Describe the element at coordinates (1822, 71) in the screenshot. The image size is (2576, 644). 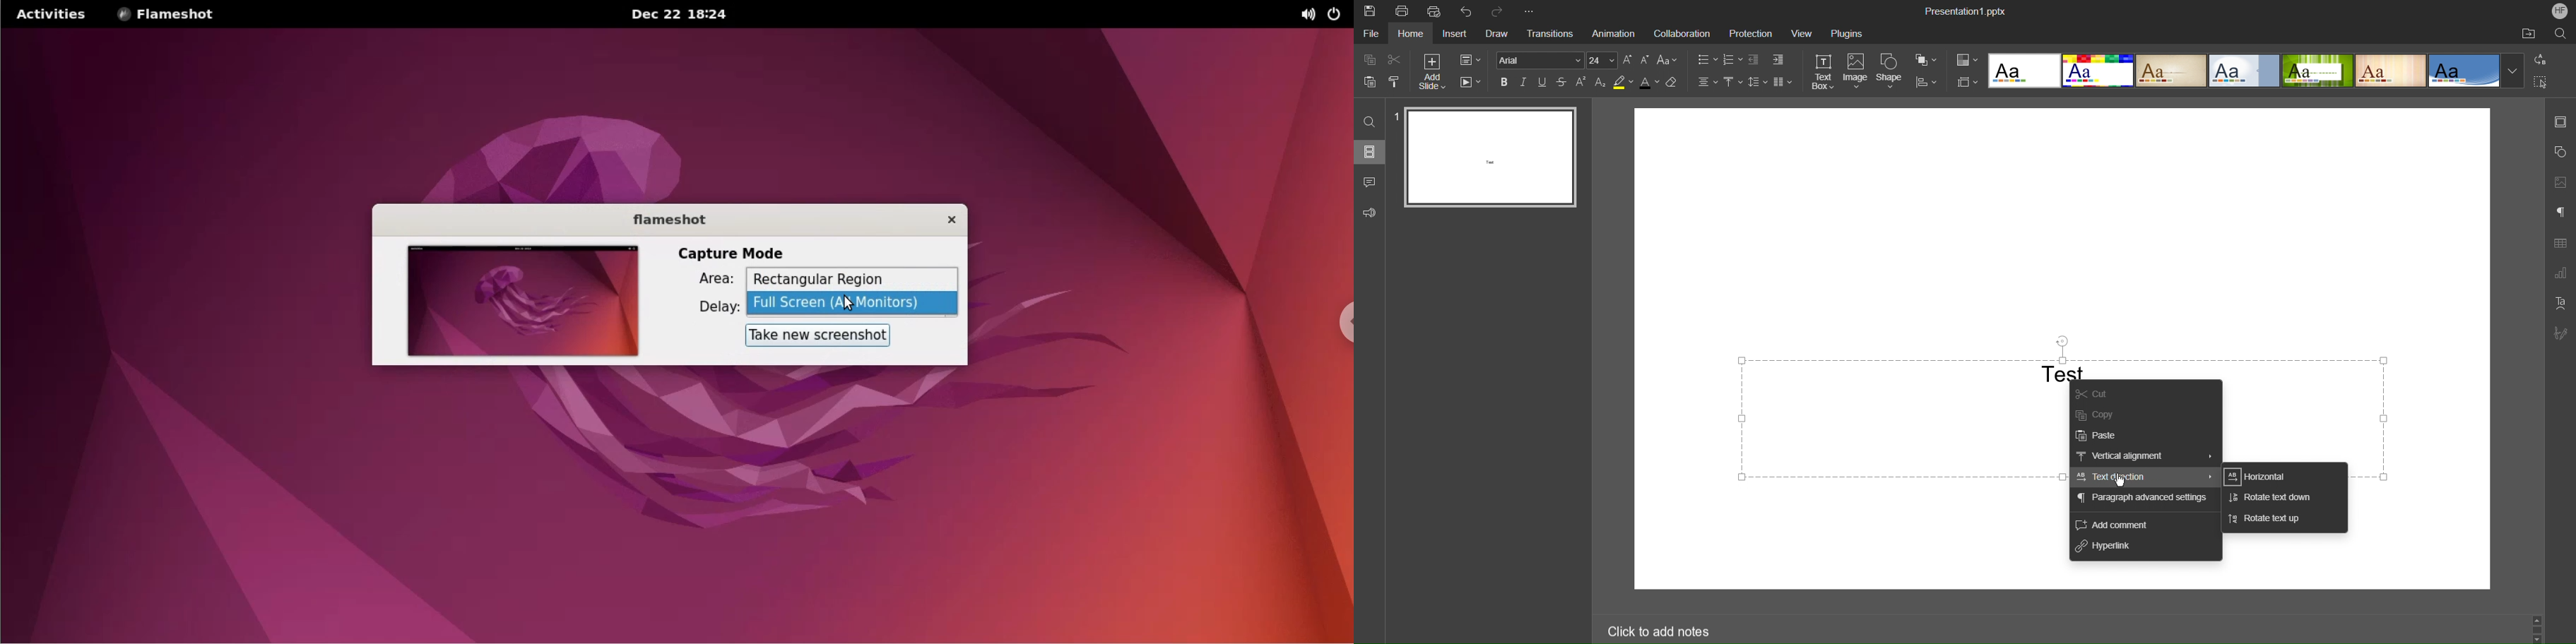
I see `Text Box` at that location.